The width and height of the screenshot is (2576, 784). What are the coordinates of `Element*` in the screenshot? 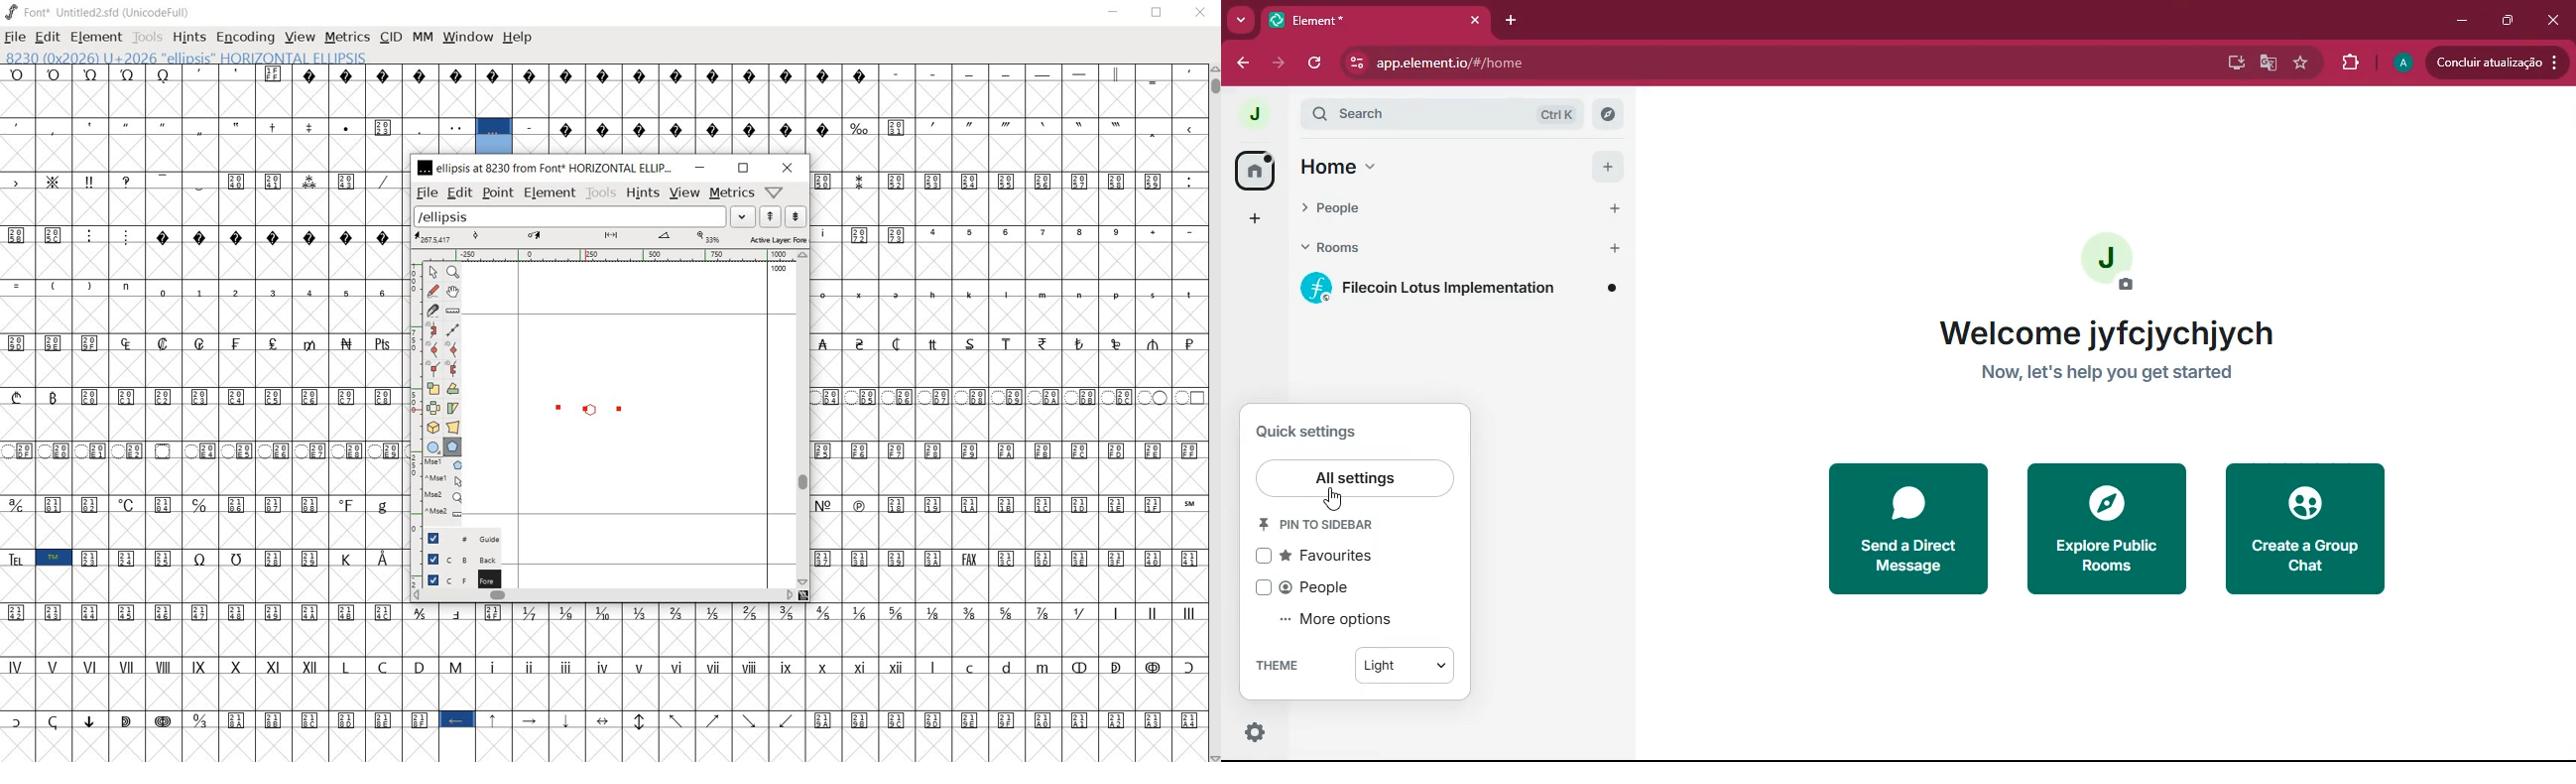 It's located at (1347, 20).